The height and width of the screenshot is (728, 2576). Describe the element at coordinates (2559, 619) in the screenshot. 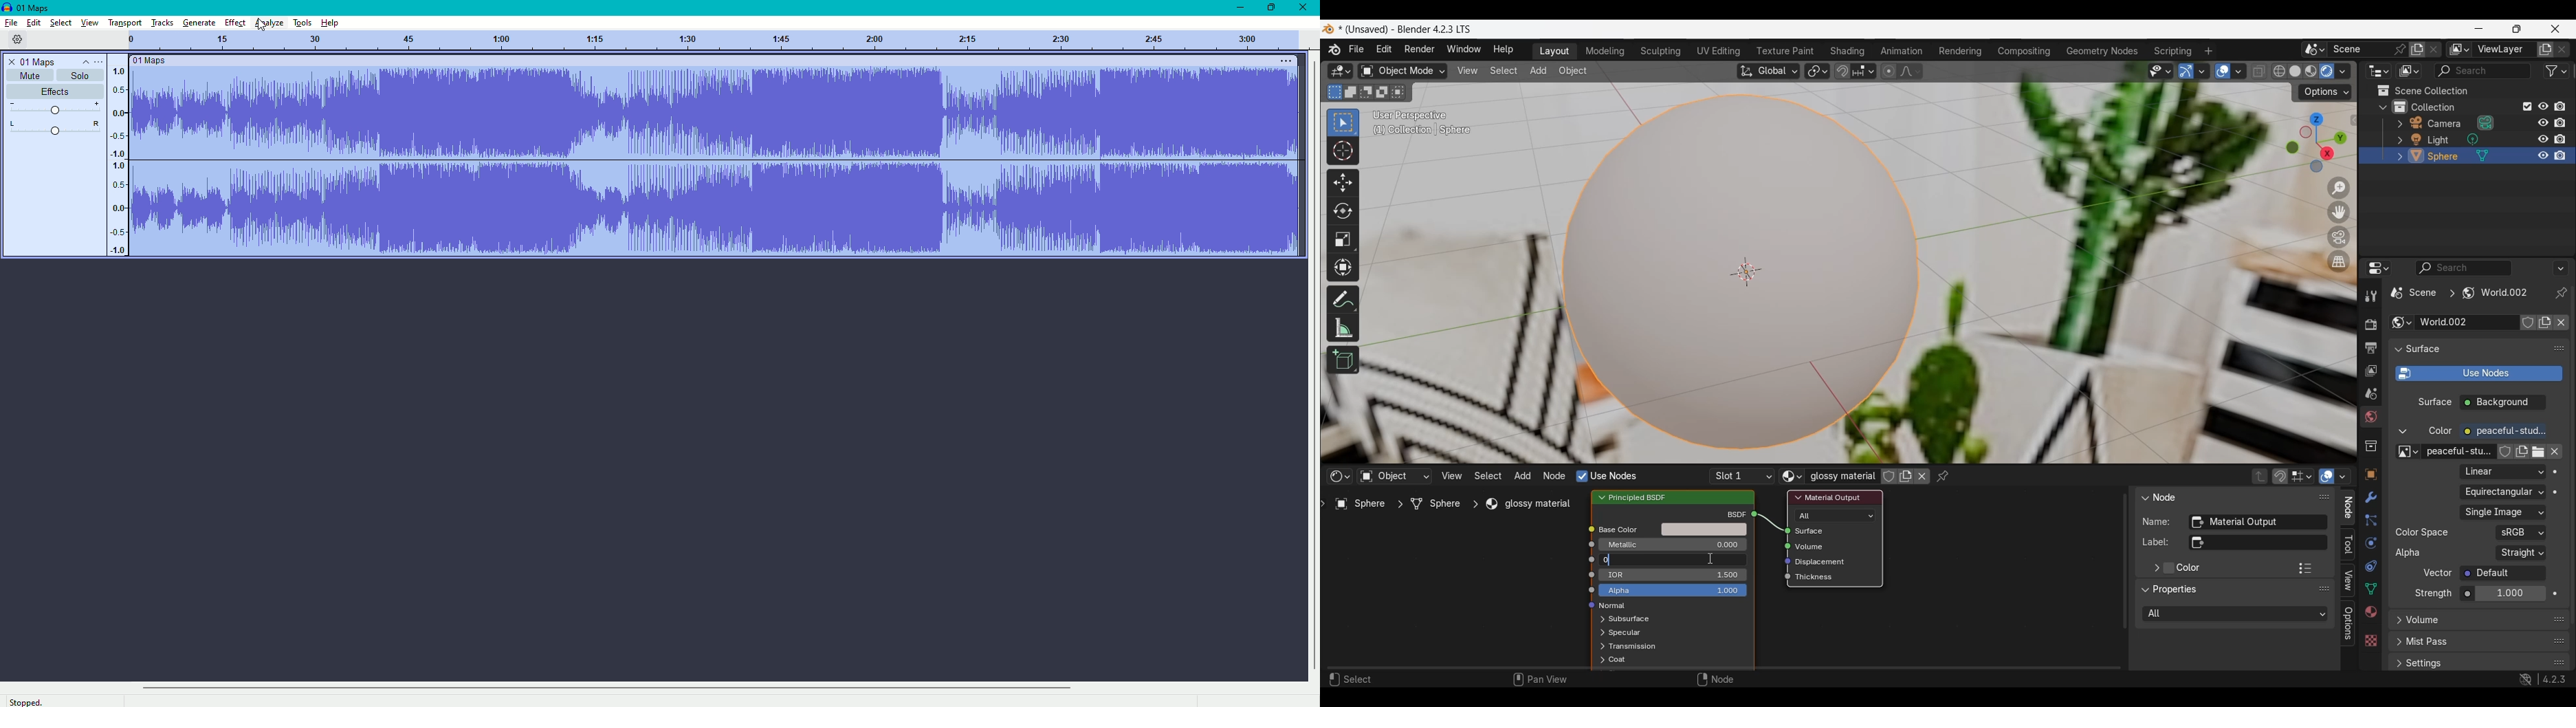

I see `Float volume` at that location.